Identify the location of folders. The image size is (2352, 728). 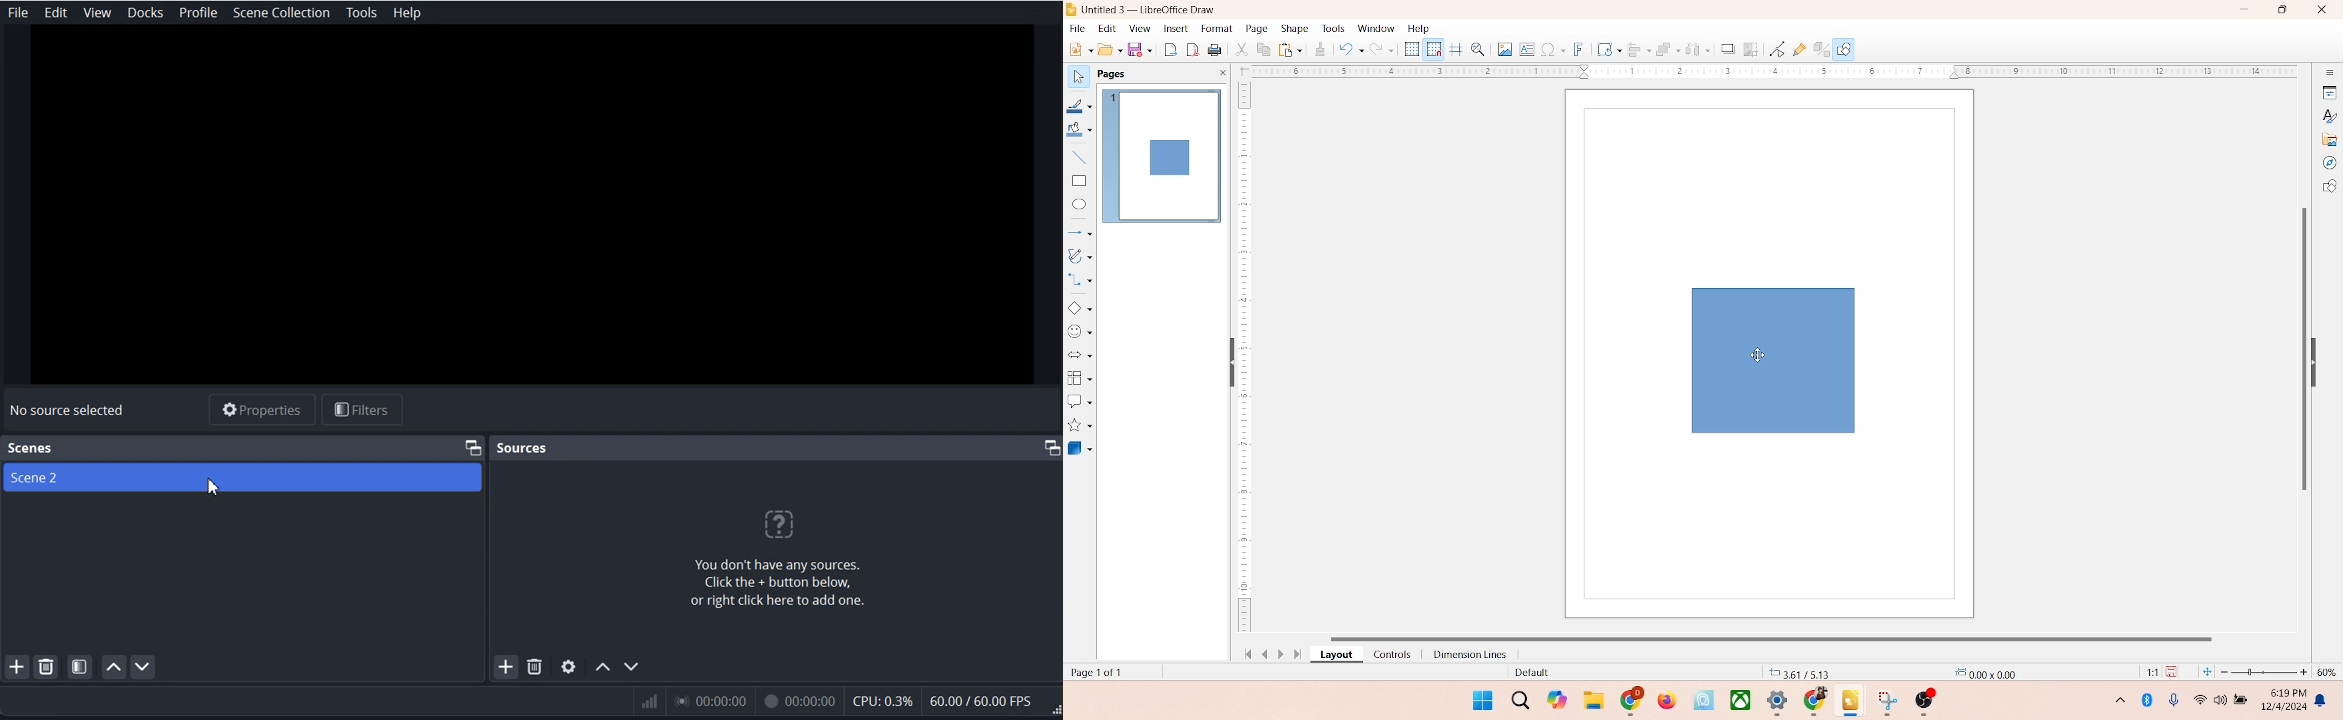
(1593, 698).